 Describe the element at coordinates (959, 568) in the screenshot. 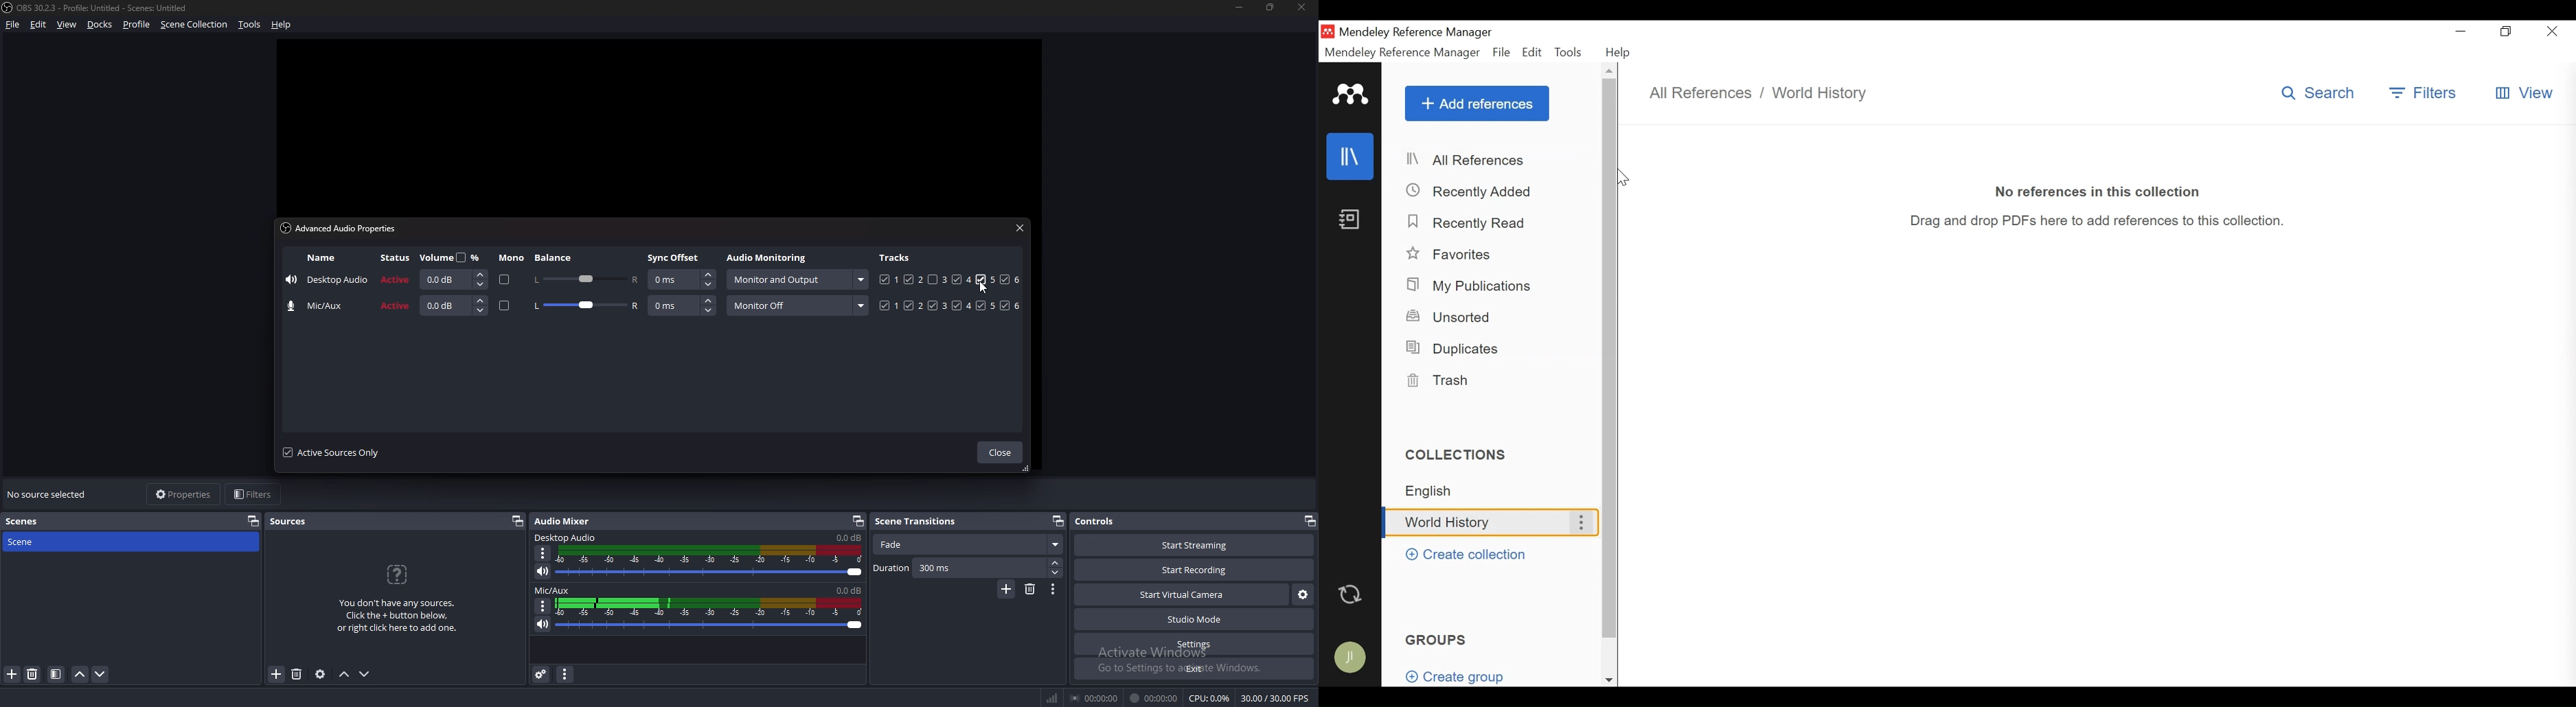

I see `duration` at that location.